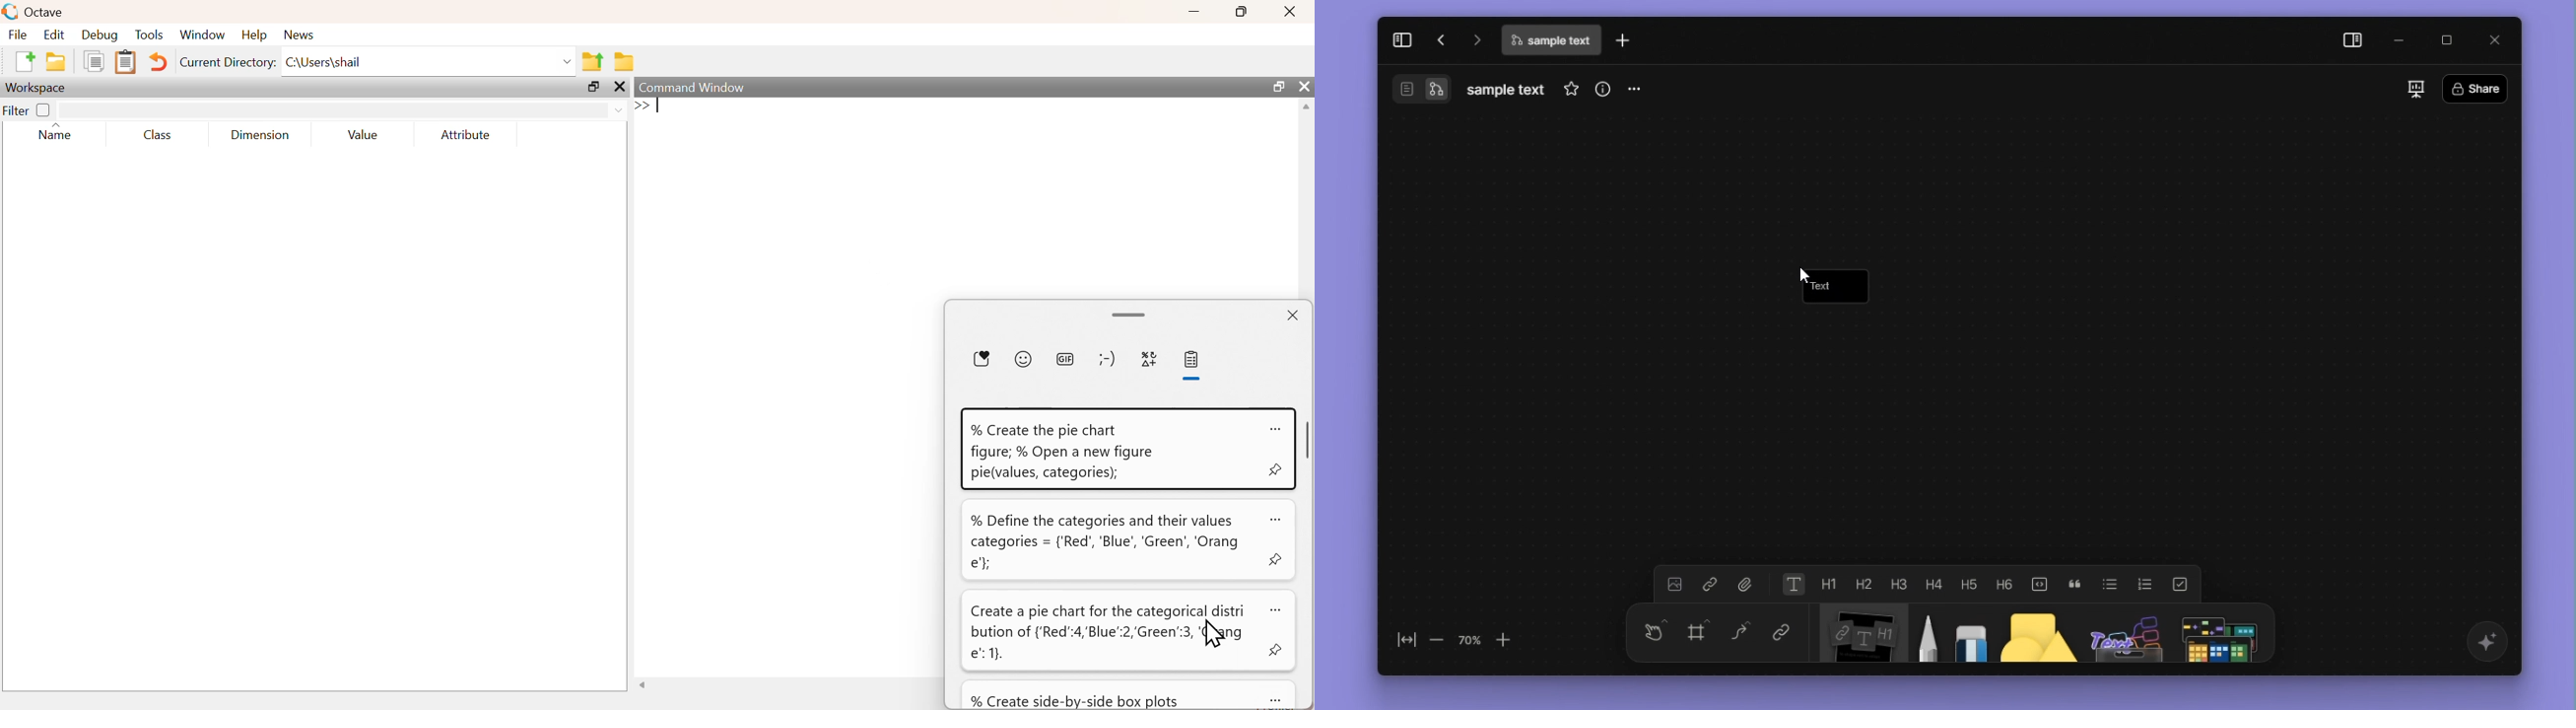 This screenshot has height=728, width=2576. Describe the element at coordinates (1857, 636) in the screenshot. I see `Note N` at that location.